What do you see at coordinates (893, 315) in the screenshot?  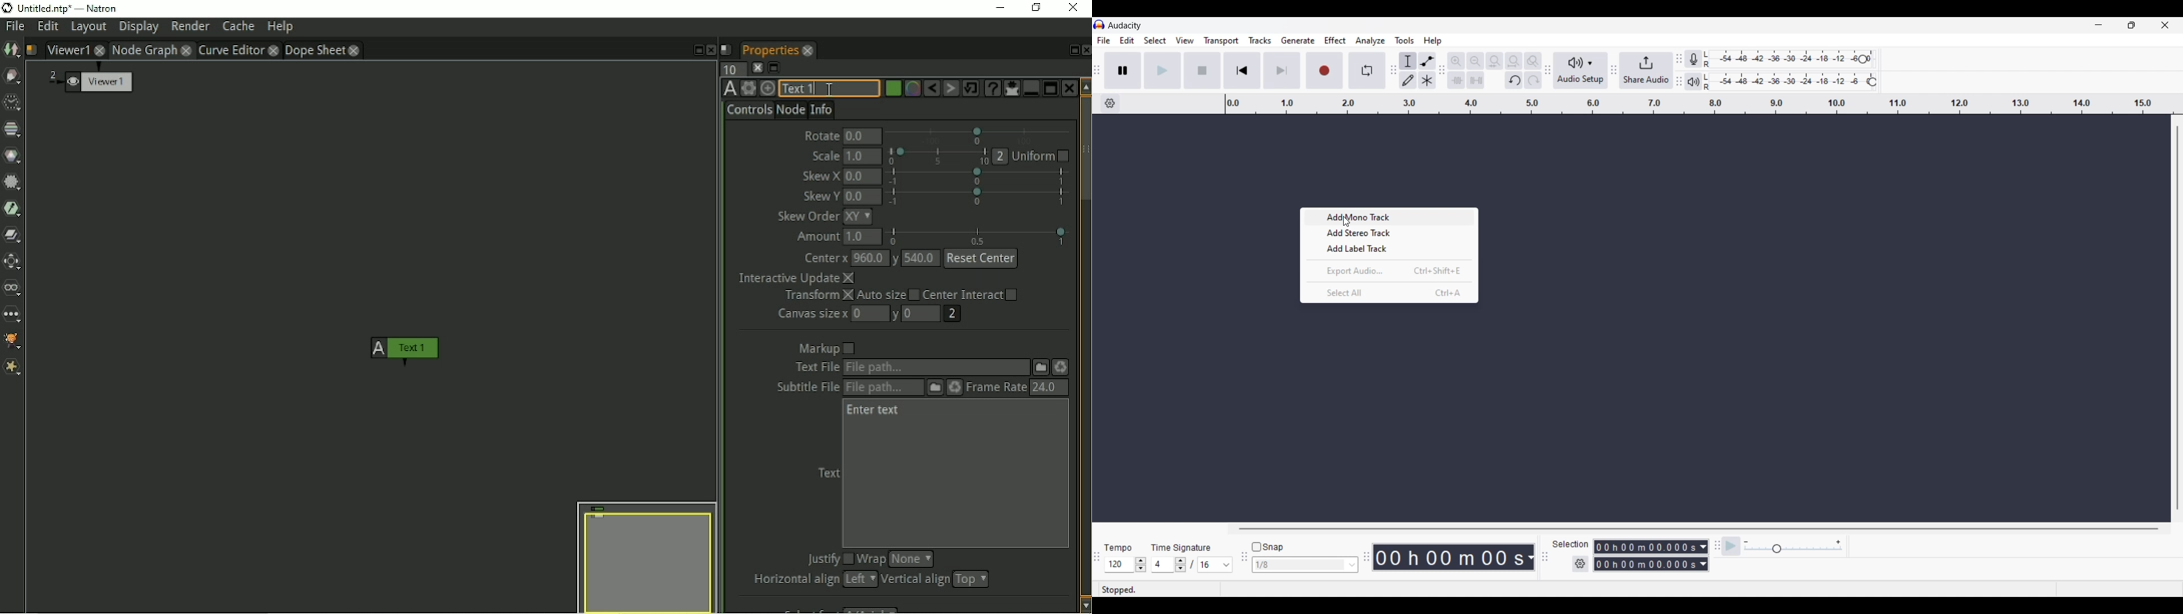 I see `y` at bounding box center [893, 315].